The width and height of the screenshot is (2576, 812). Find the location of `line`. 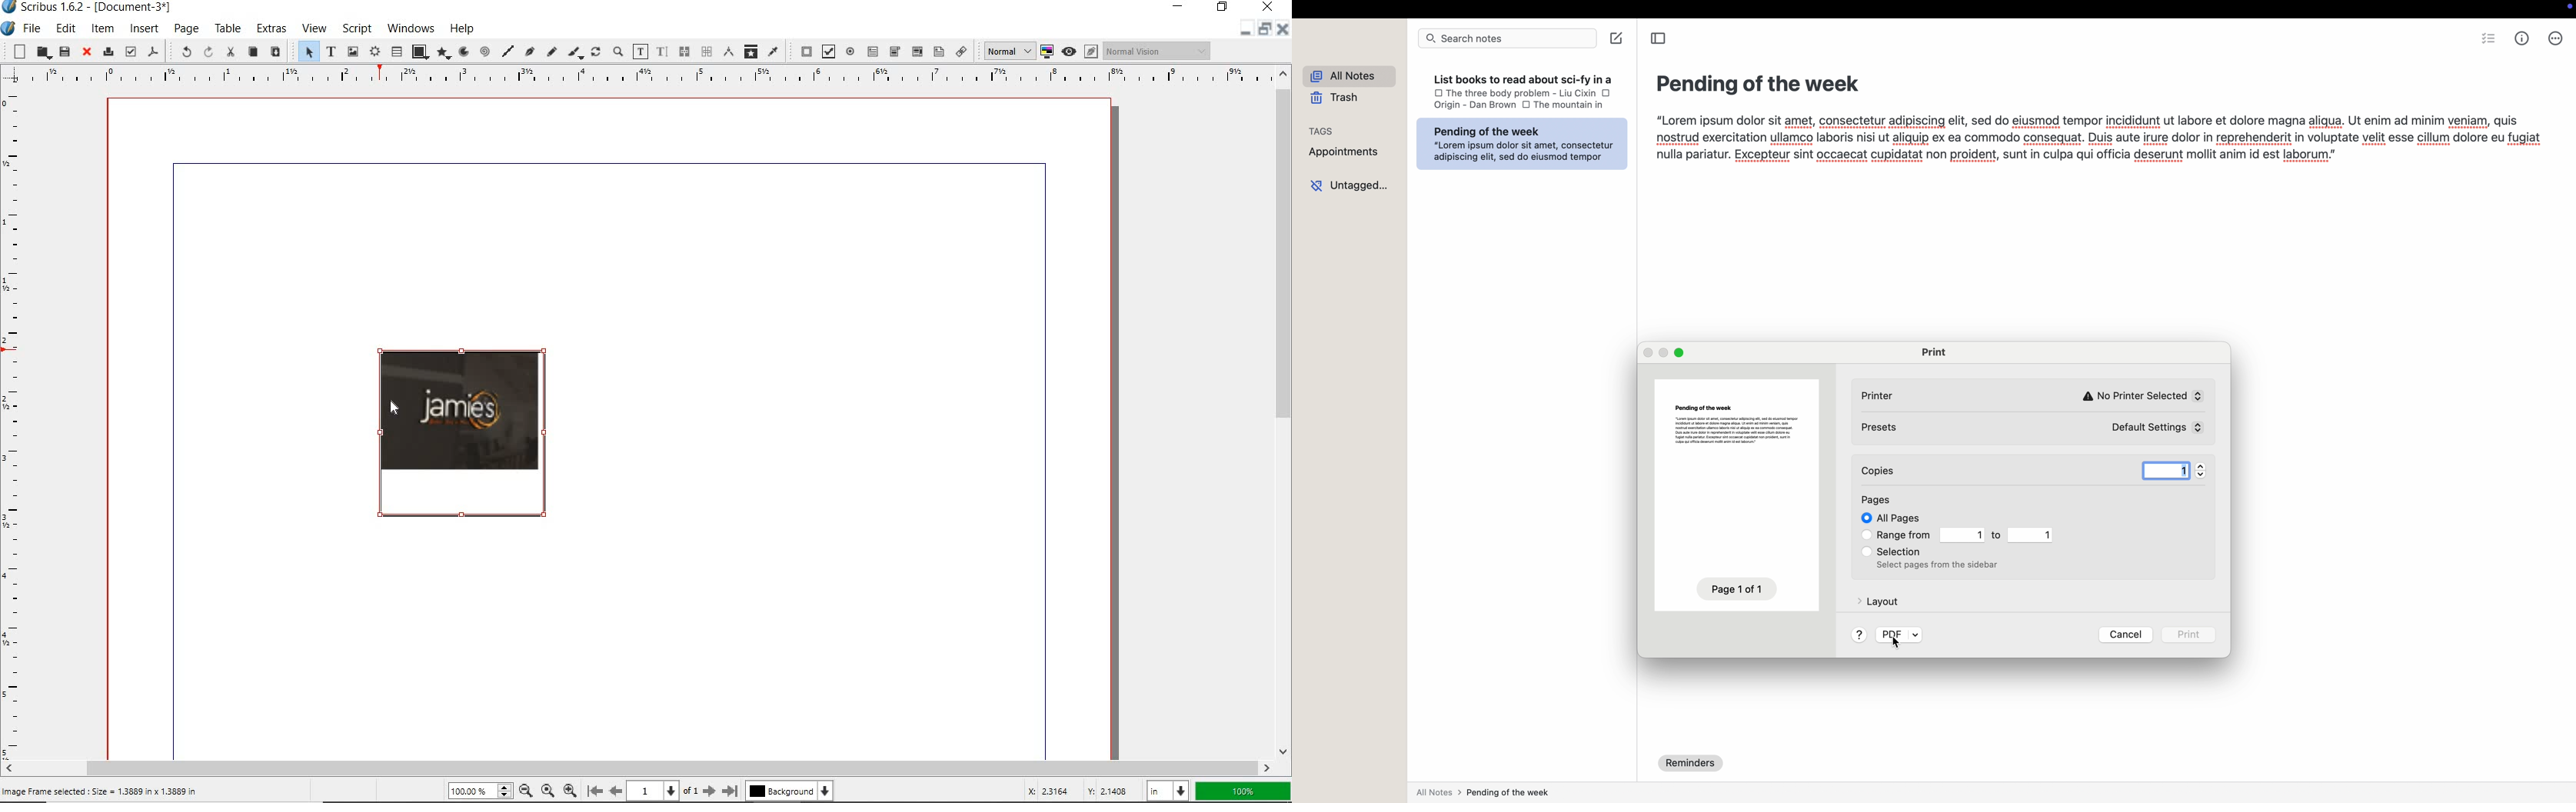

line is located at coordinates (508, 51).